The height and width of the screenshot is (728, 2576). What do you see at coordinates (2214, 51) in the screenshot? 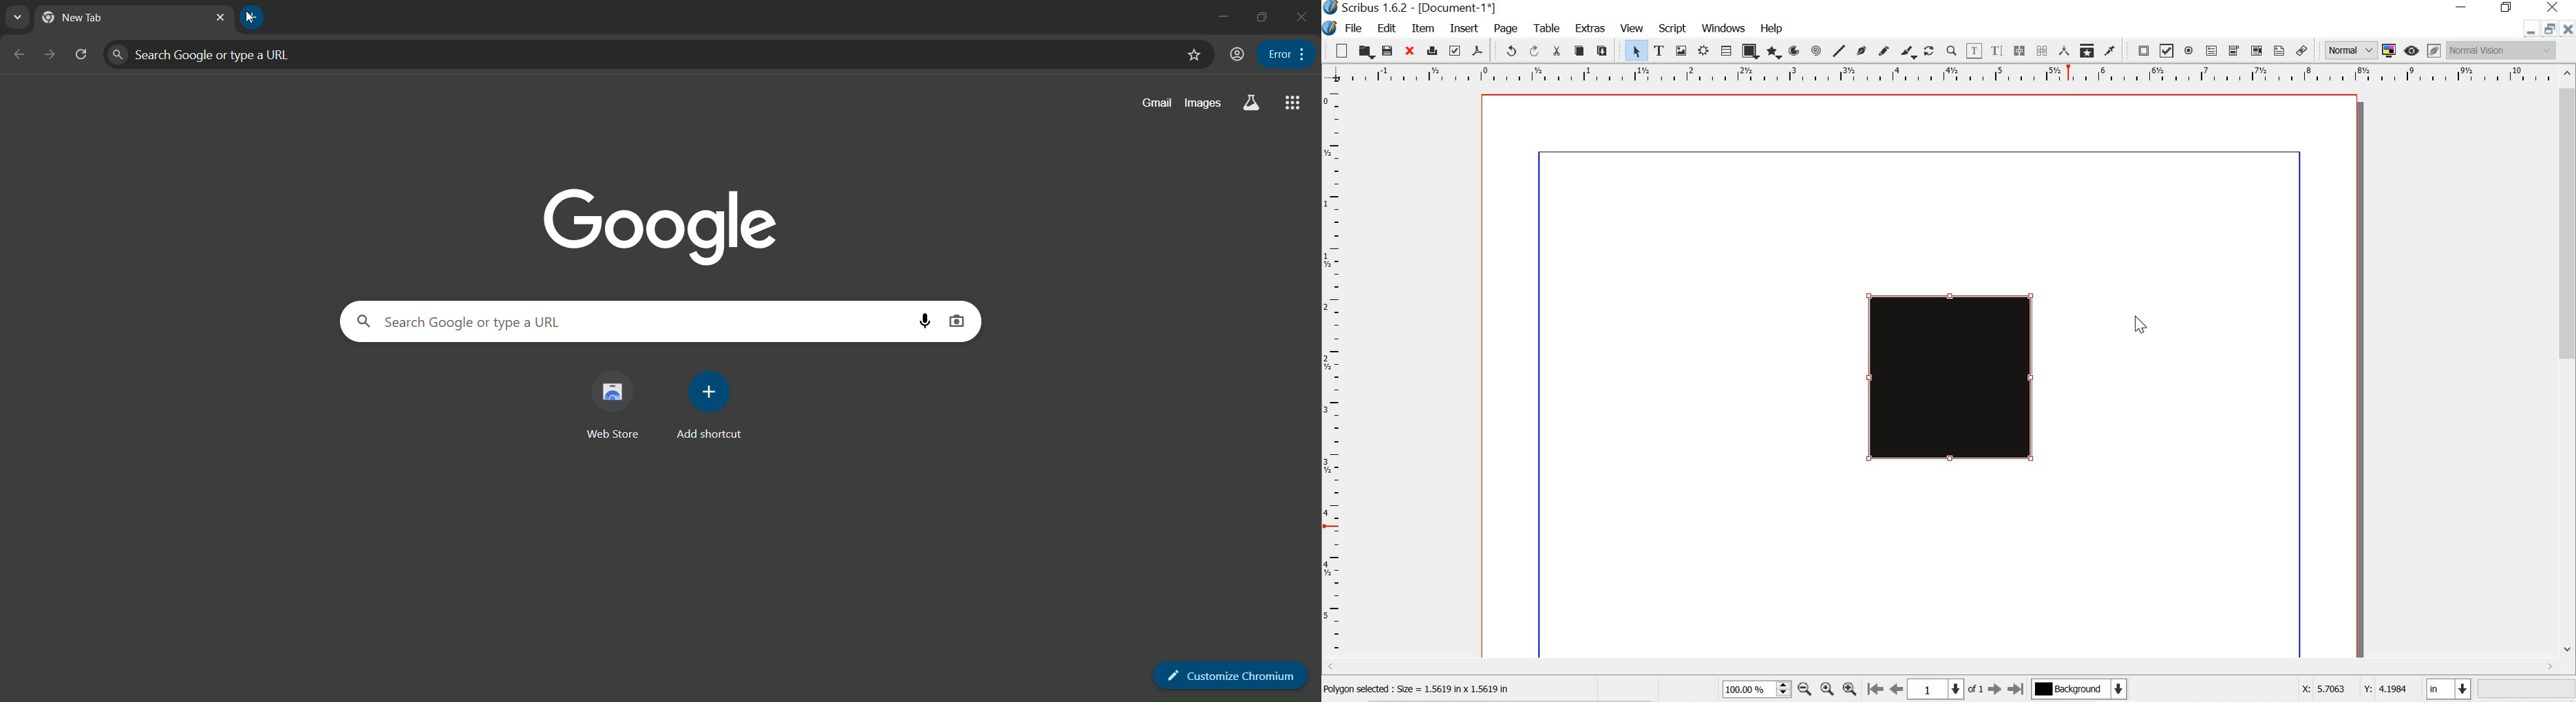
I see `pdf text field` at bounding box center [2214, 51].